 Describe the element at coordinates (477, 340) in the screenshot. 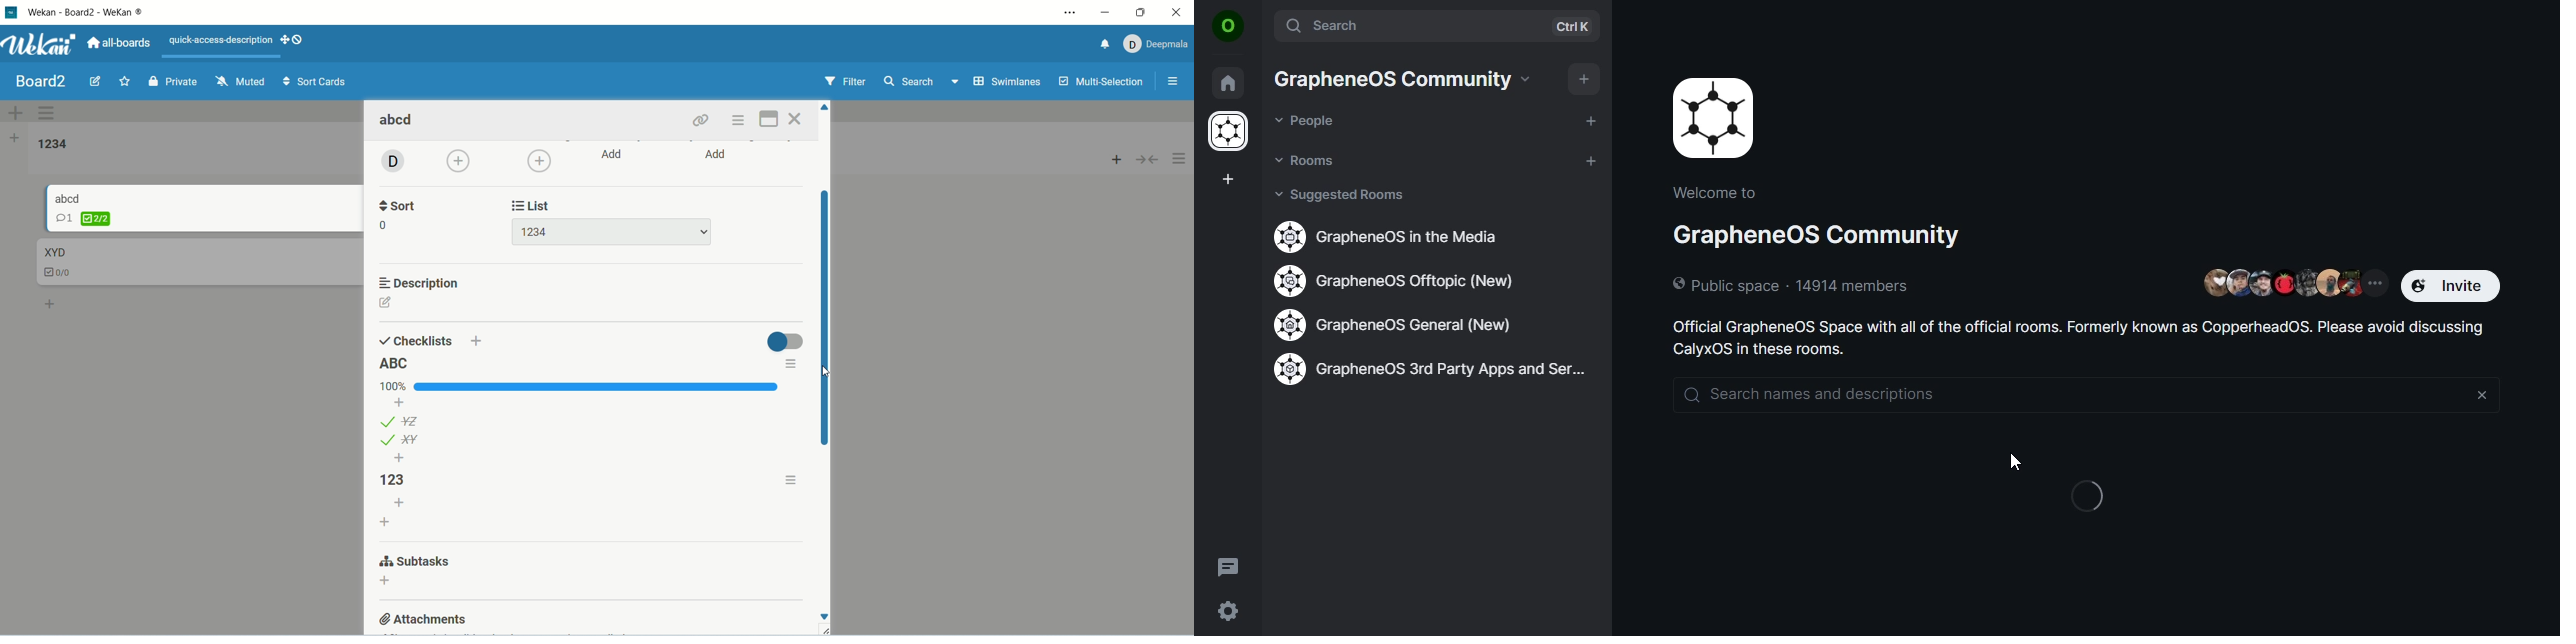

I see `add` at that location.